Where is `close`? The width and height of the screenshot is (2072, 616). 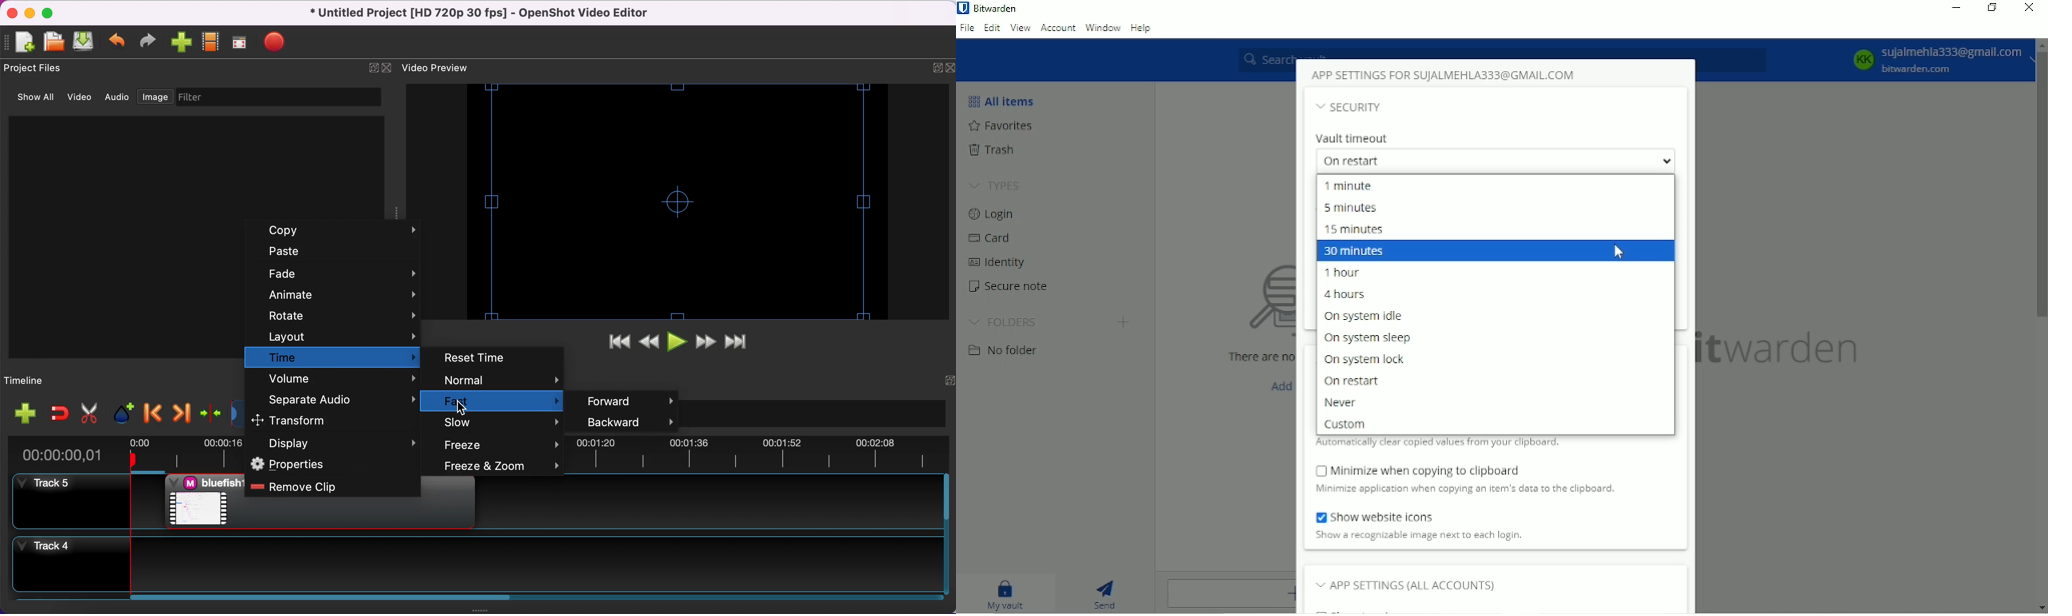
close is located at coordinates (950, 68).